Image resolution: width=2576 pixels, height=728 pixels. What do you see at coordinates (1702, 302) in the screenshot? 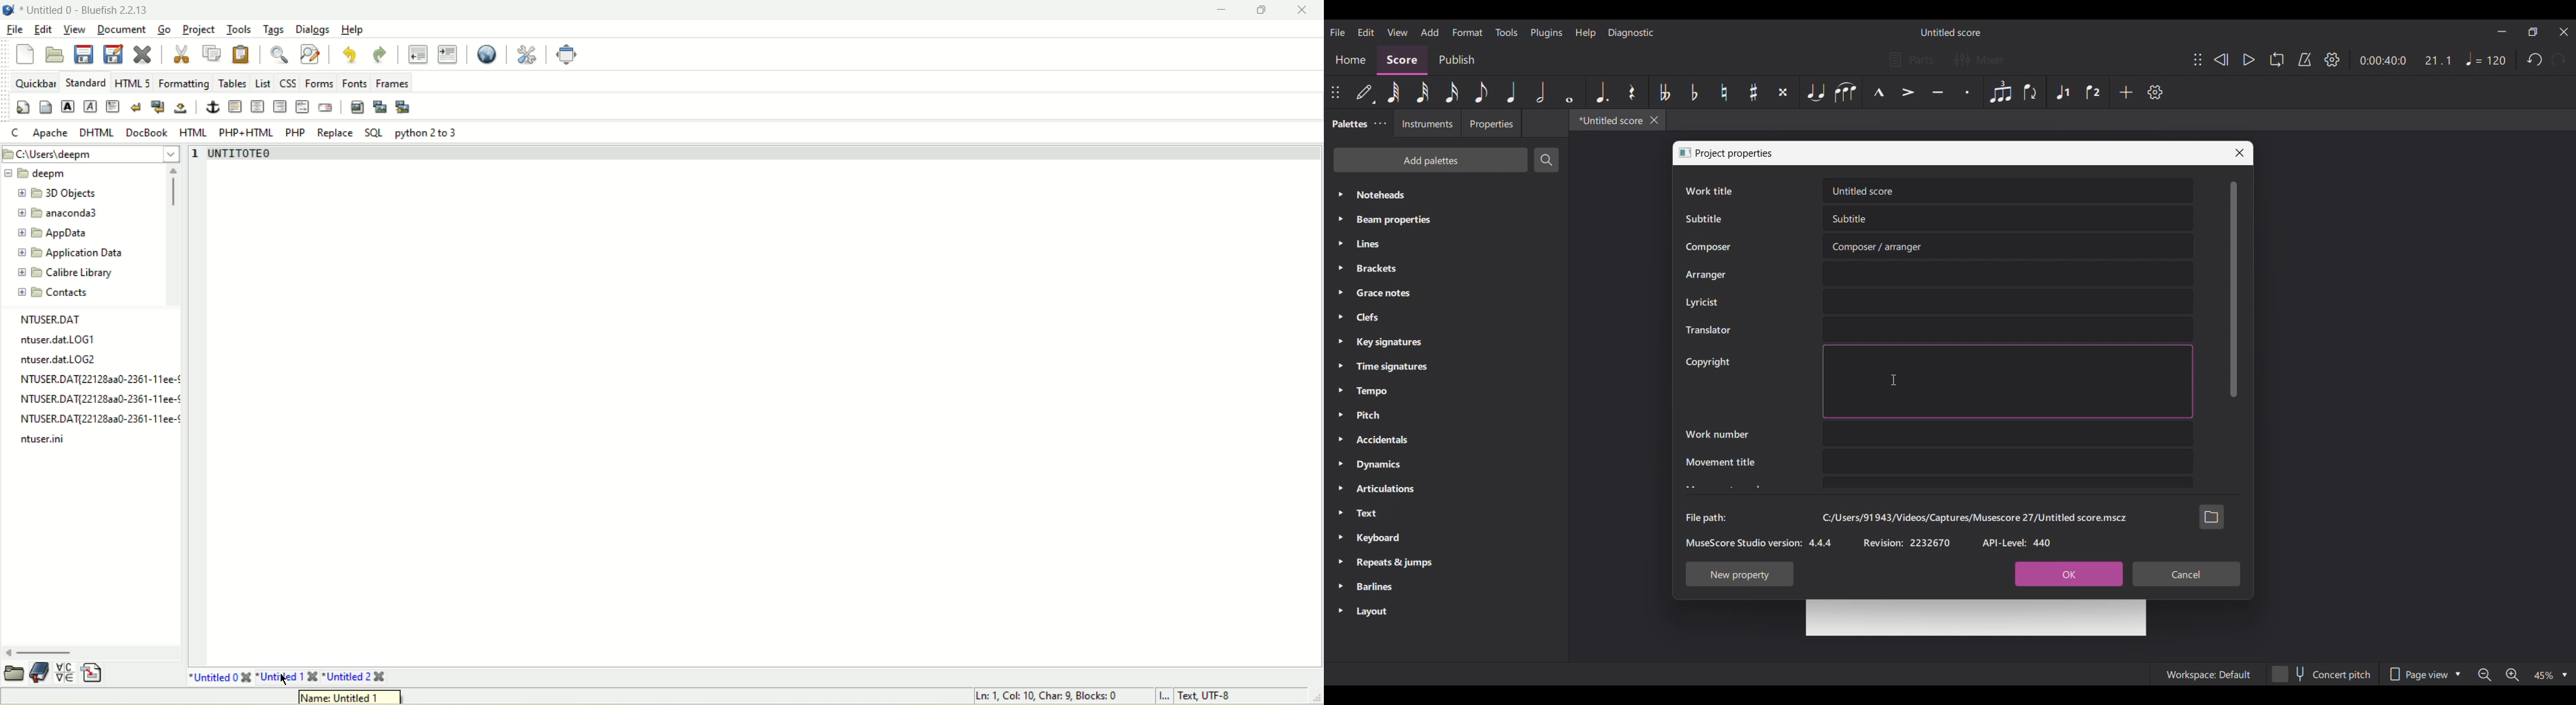
I see `Lyricist` at bounding box center [1702, 302].